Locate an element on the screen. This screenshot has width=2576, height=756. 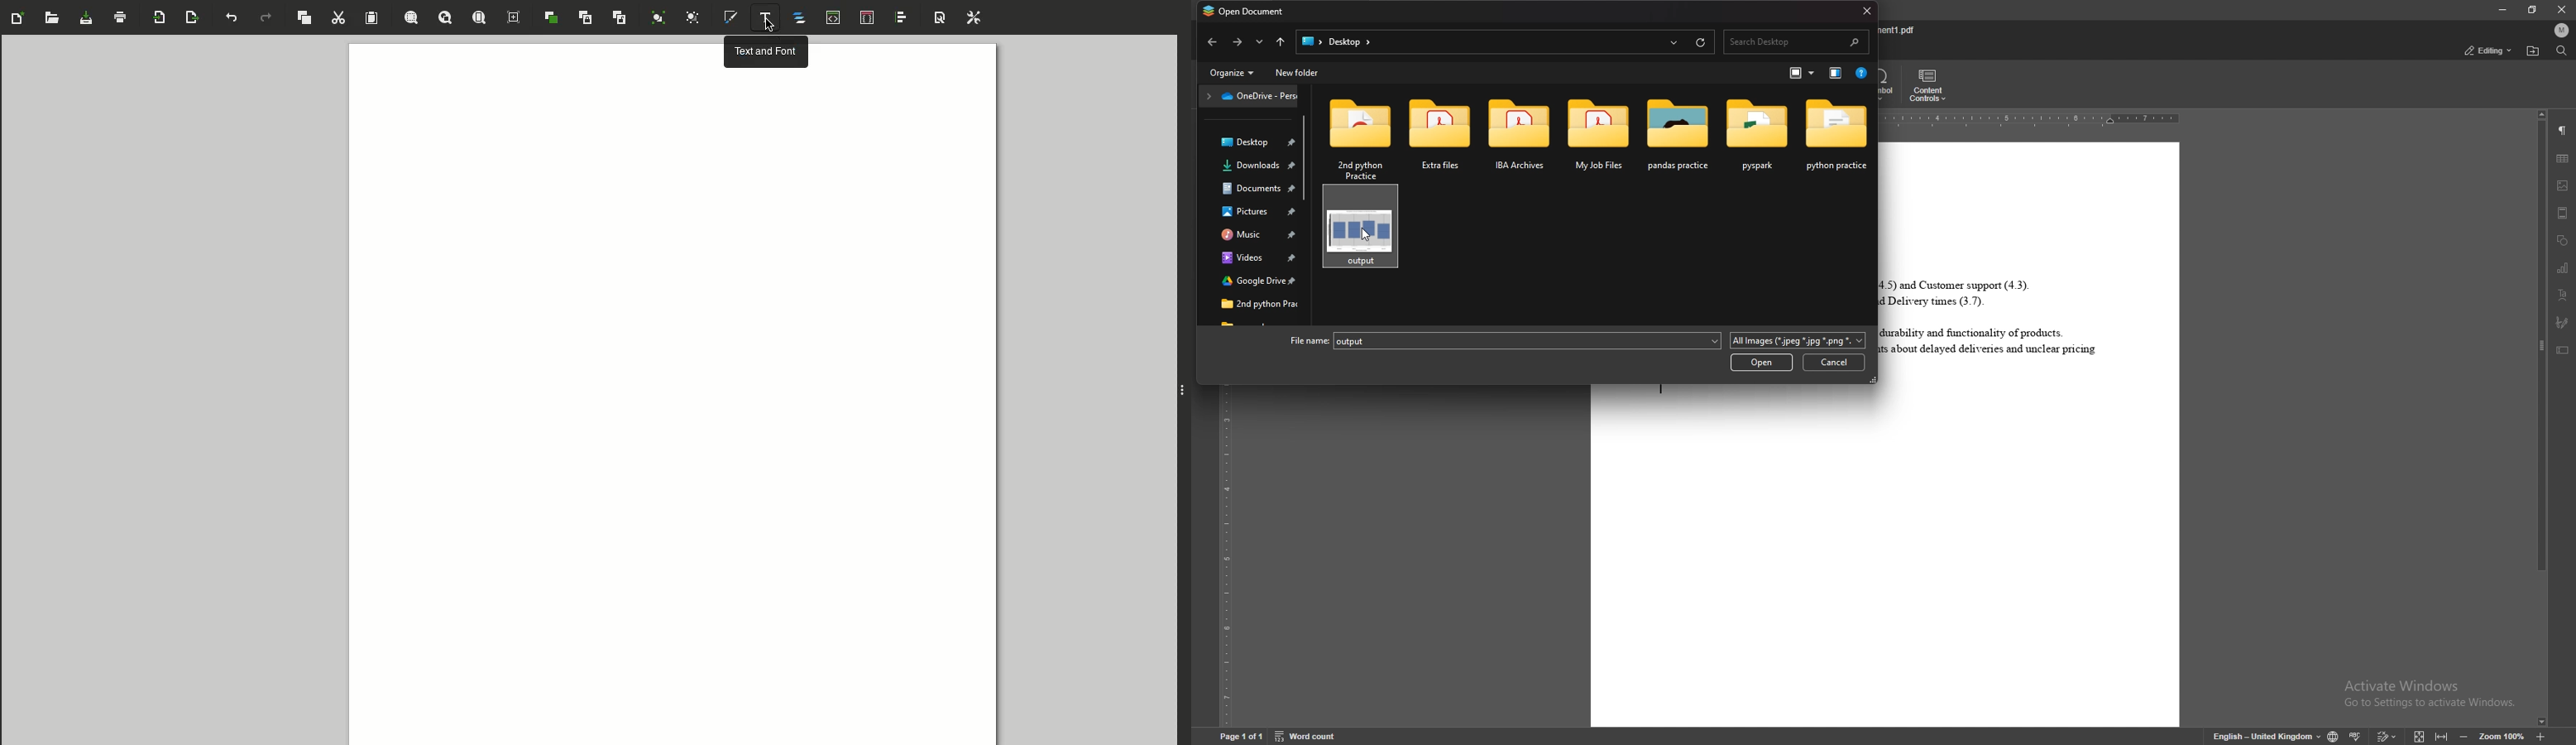
Group is located at coordinates (658, 17).